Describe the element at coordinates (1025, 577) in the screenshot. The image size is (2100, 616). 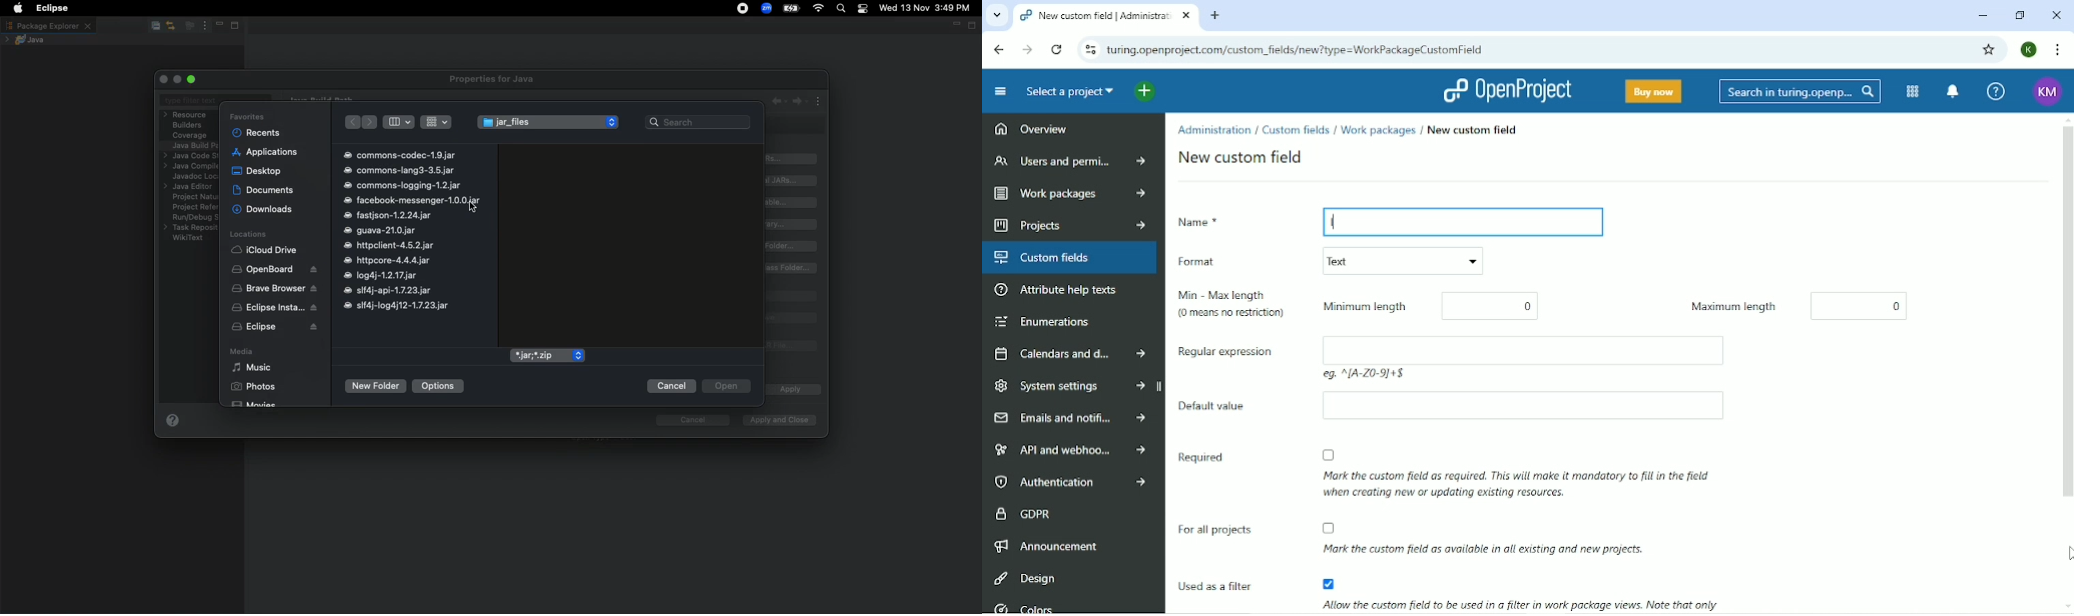
I see `Design` at that location.